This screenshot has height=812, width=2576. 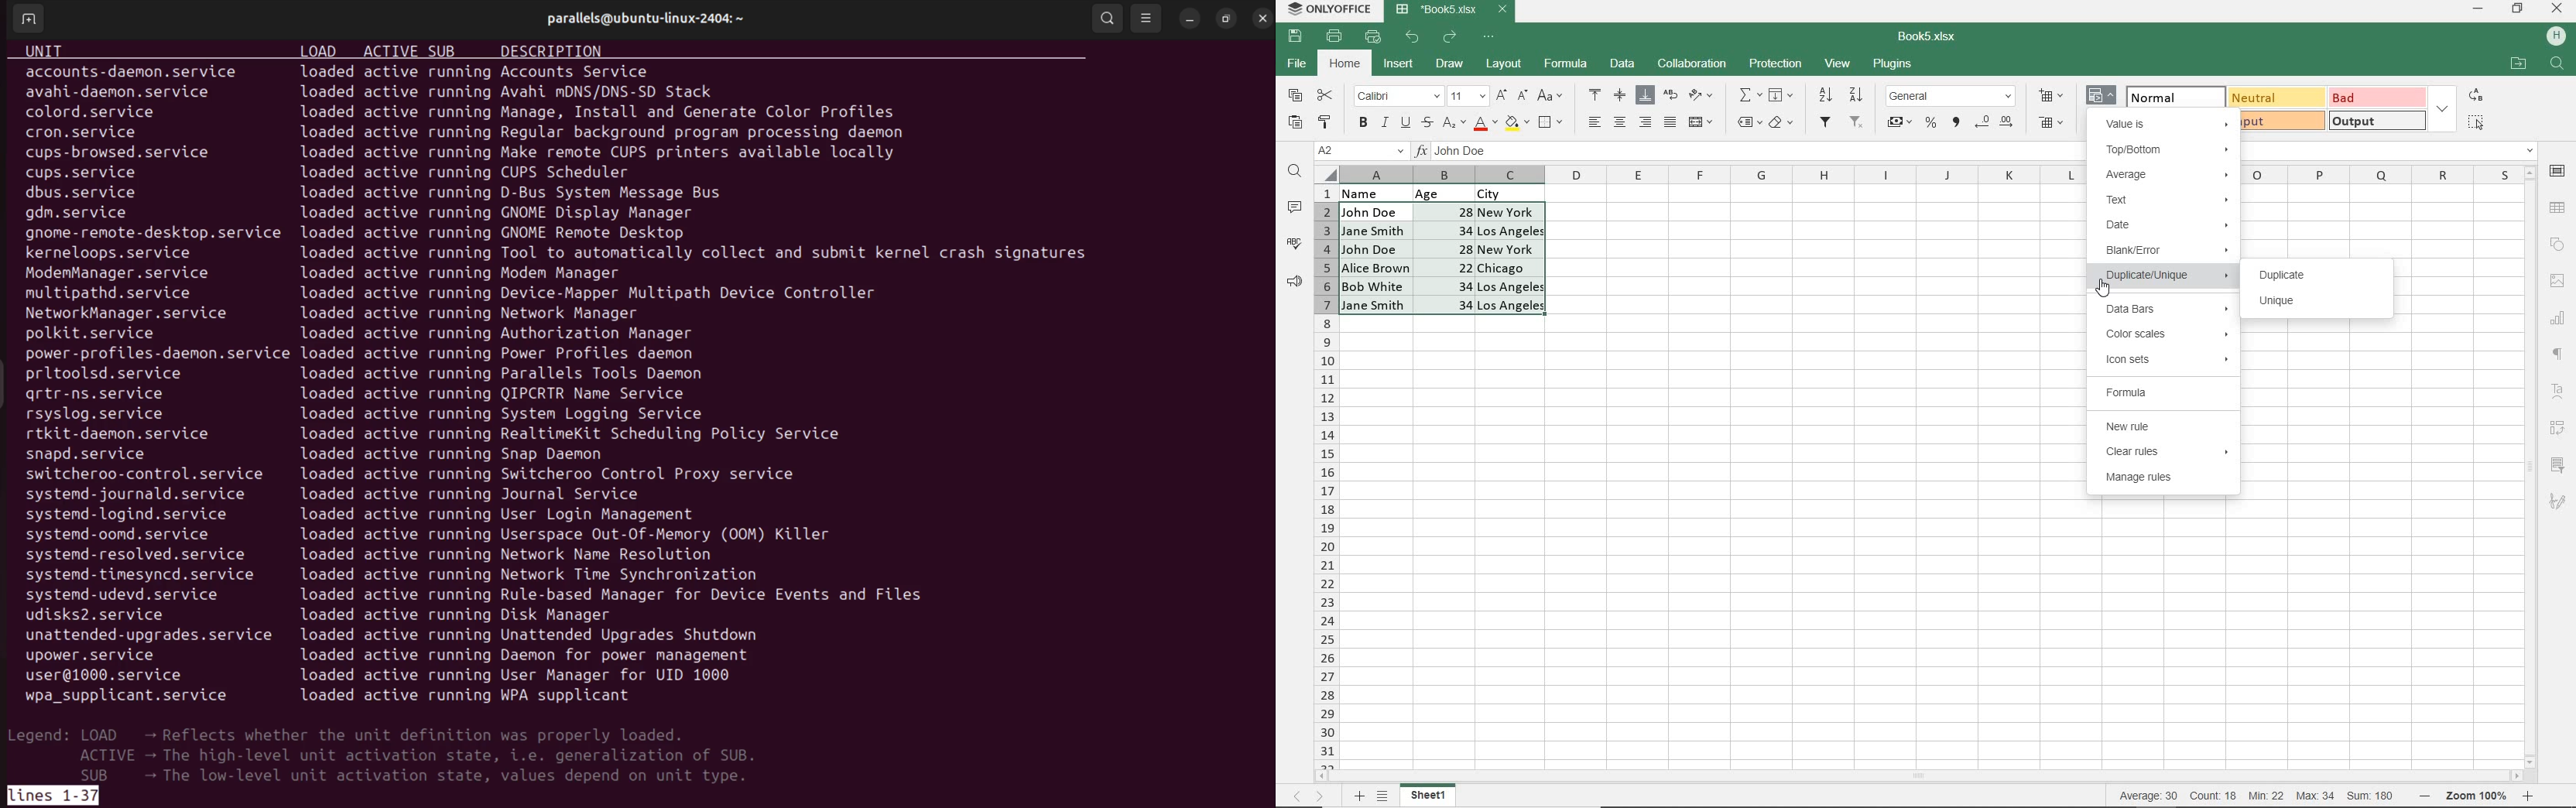 What do you see at coordinates (1899, 124) in the screenshot?
I see `ACCOUNTING STYLE` at bounding box center [1899, 124].